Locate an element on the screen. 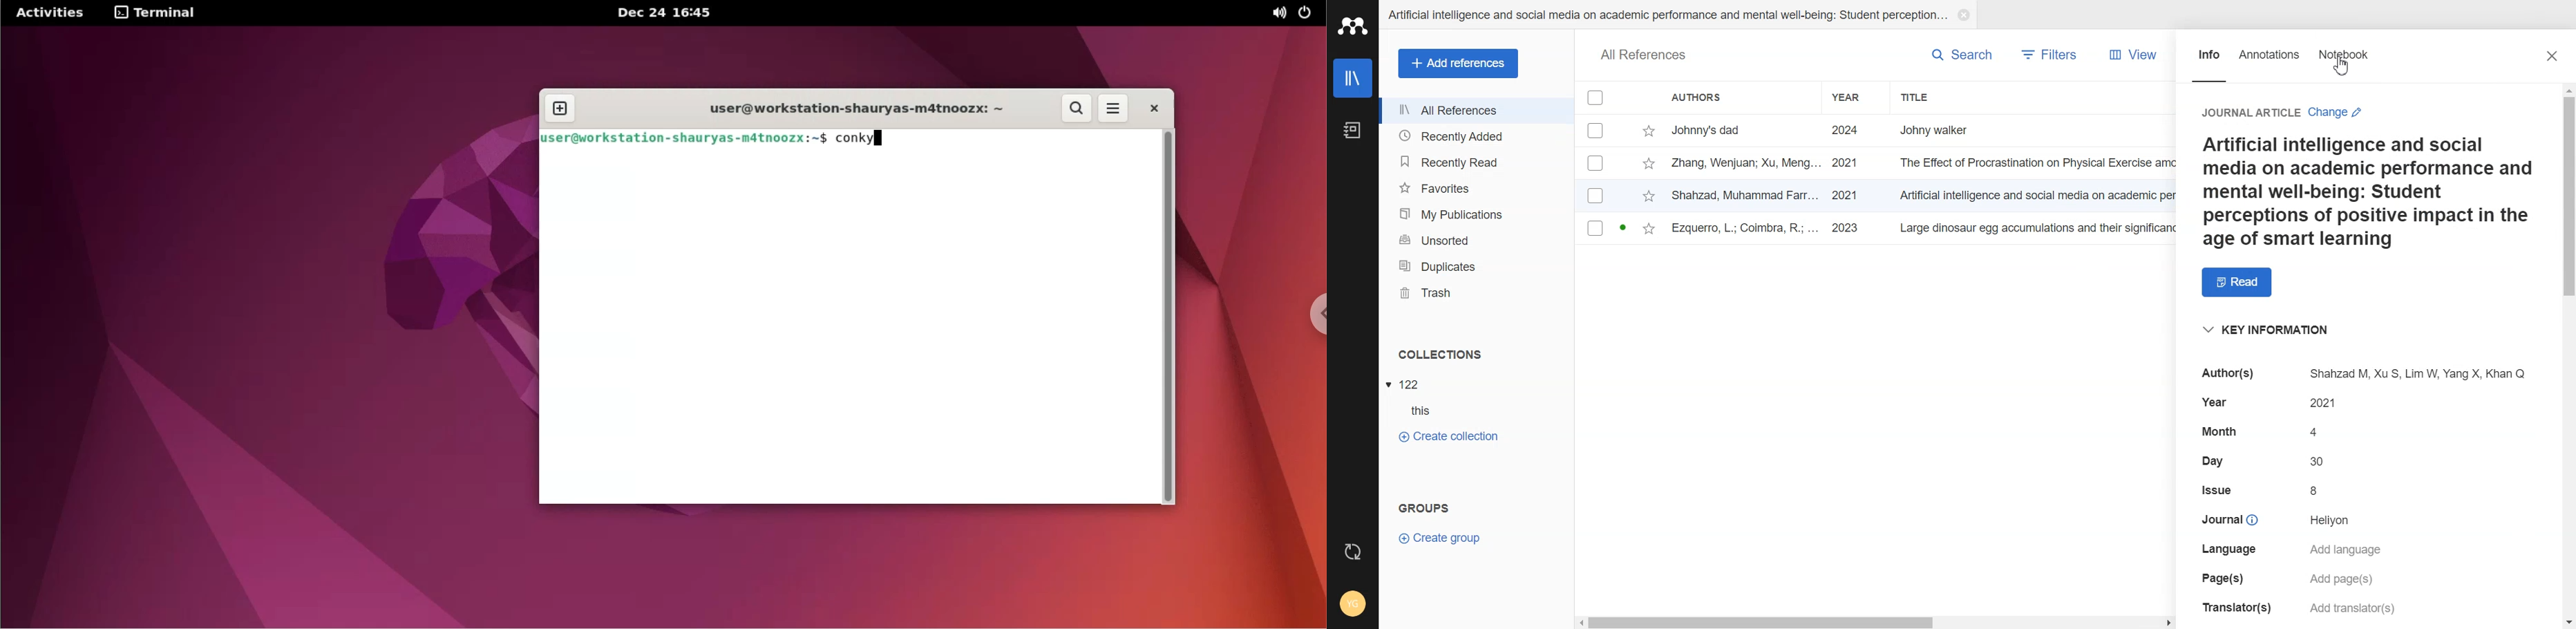 The image size is (2576, 644). large dinosaur egg accumulations and their significance is located at coordinates (2041, 231).